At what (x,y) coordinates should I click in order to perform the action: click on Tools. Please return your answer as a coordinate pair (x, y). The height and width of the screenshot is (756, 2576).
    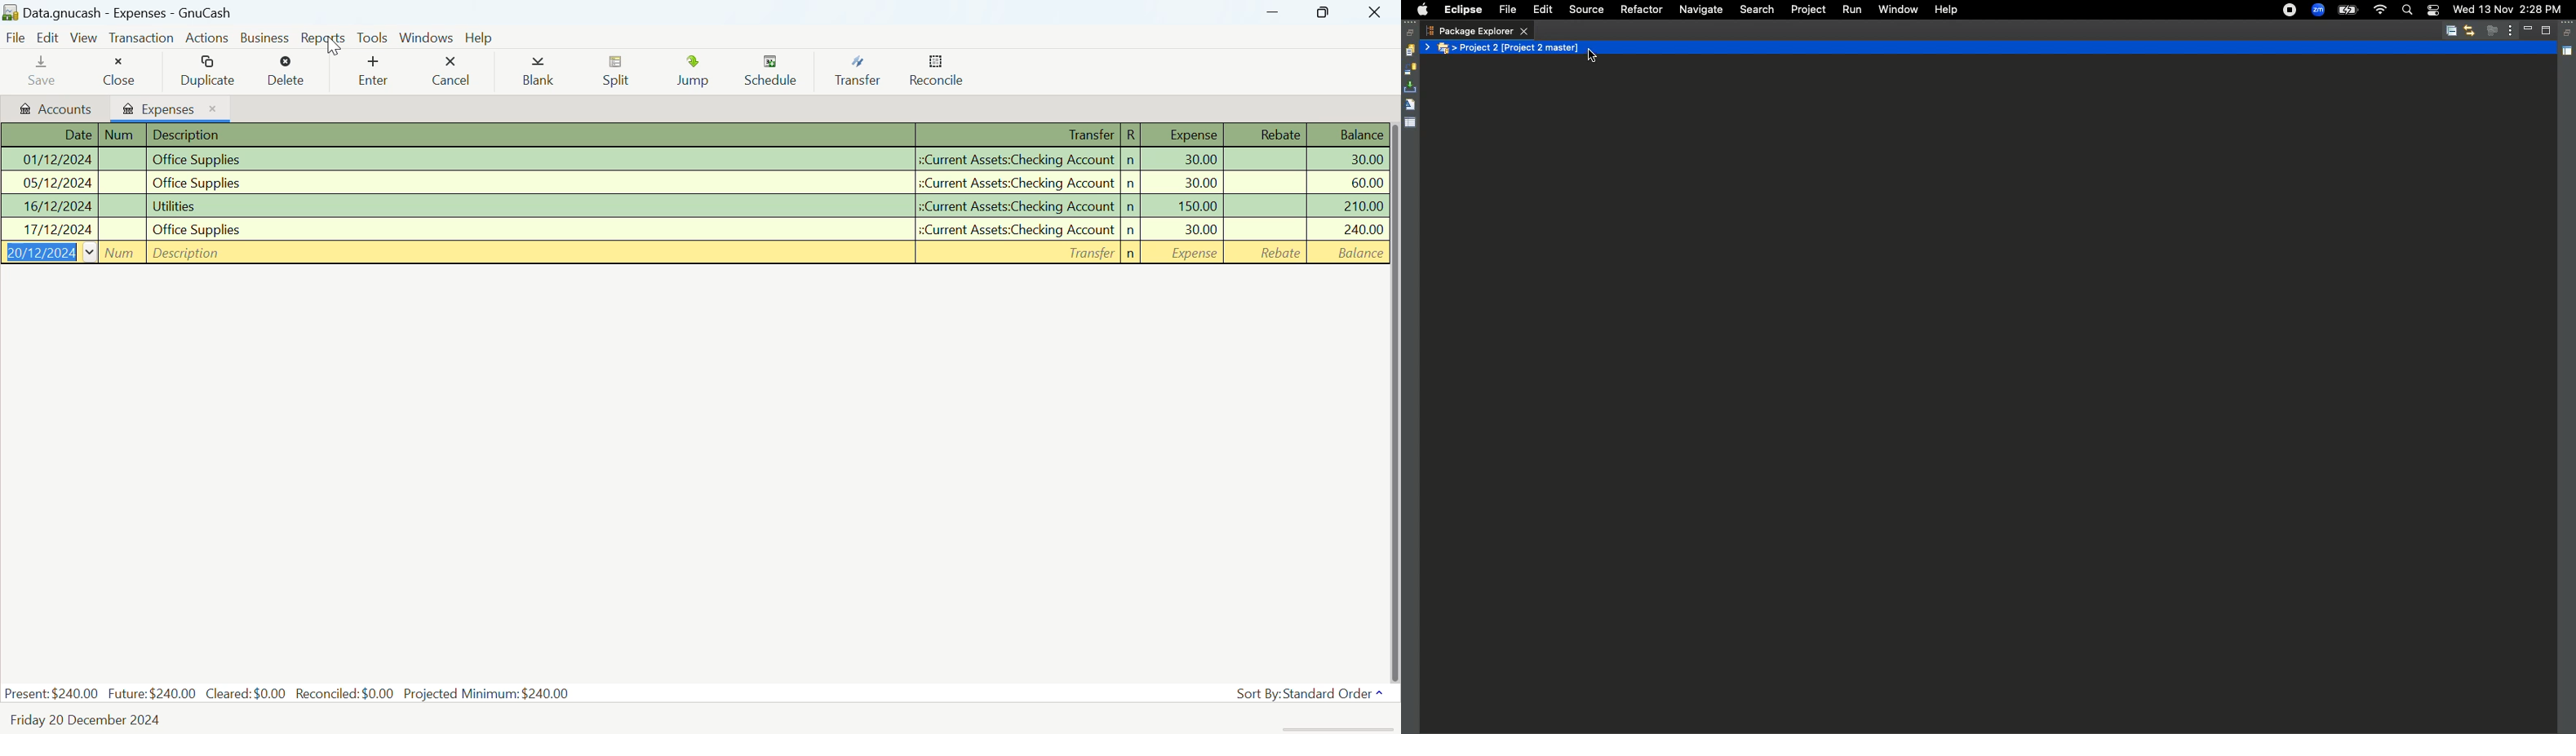
    Looking at the image, I should click on (374, 39).